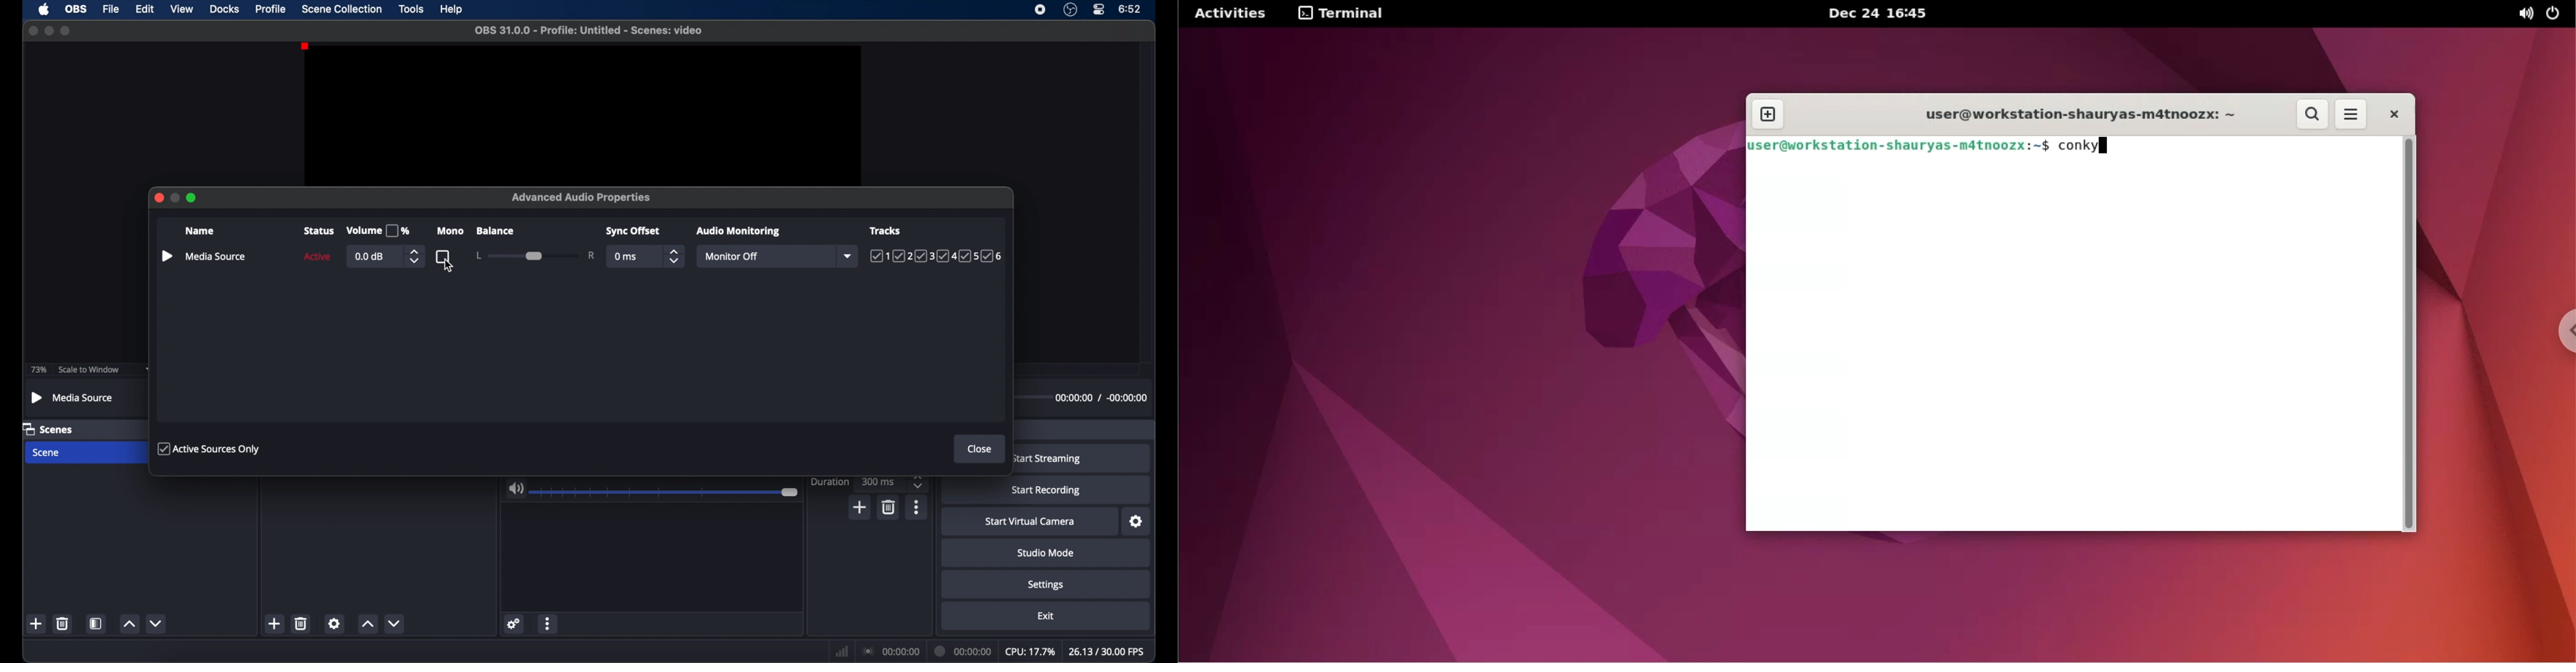 The image size is (2576, 672). Describe the element at coordinates (917, 507) in the screenshot. I see `more options` at that location.